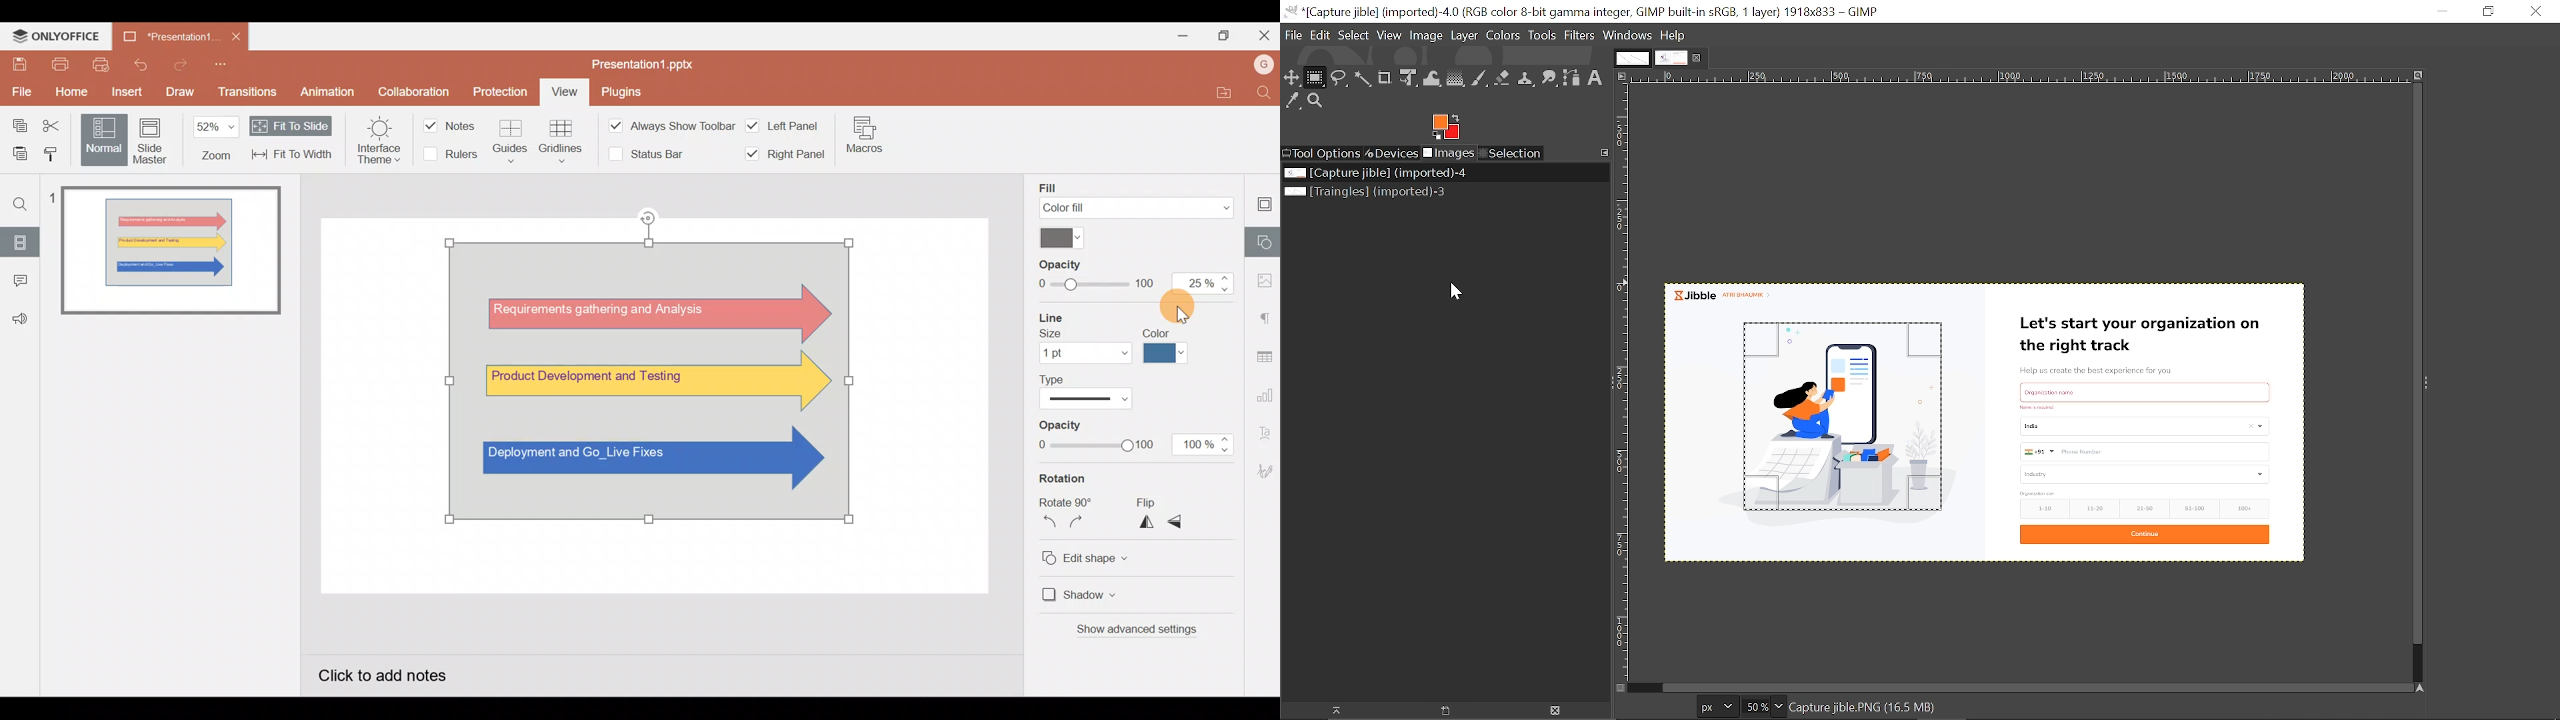  Describe the element at coordinates (57, 37) in the screenshot. I see `ONLYOFFICE` at that location.